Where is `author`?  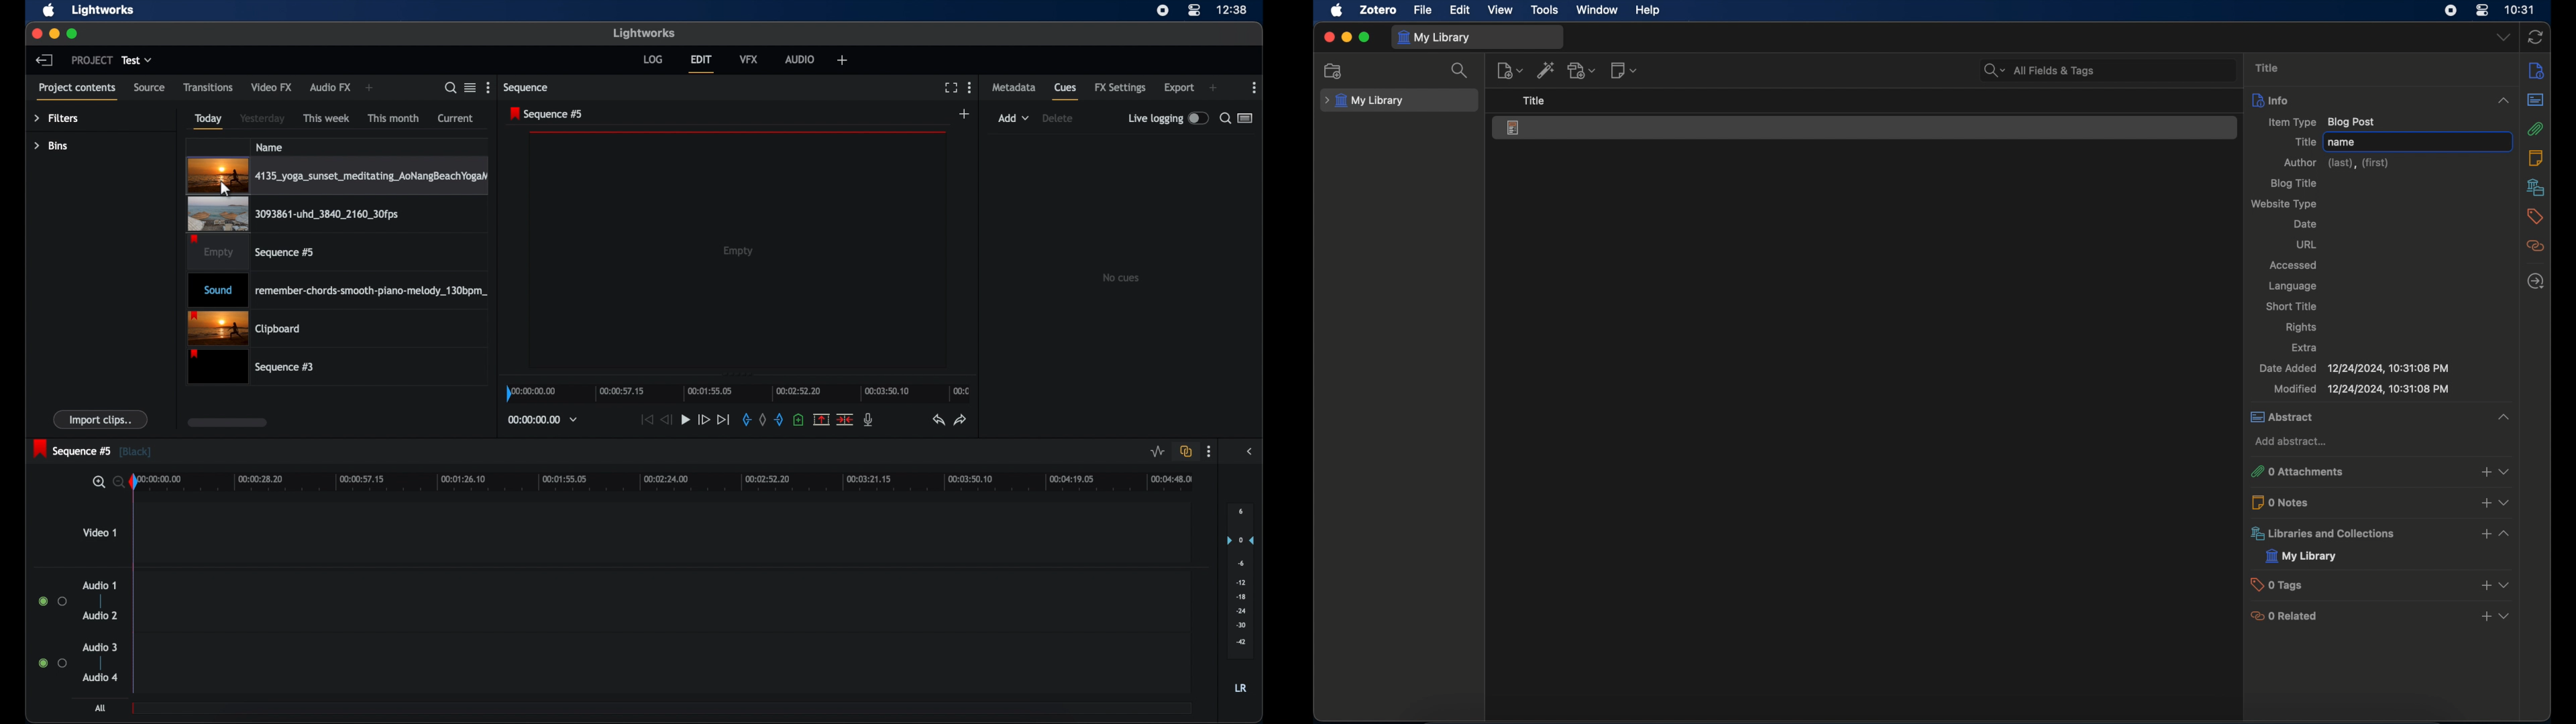
author is located at coordinates (2336, 163).